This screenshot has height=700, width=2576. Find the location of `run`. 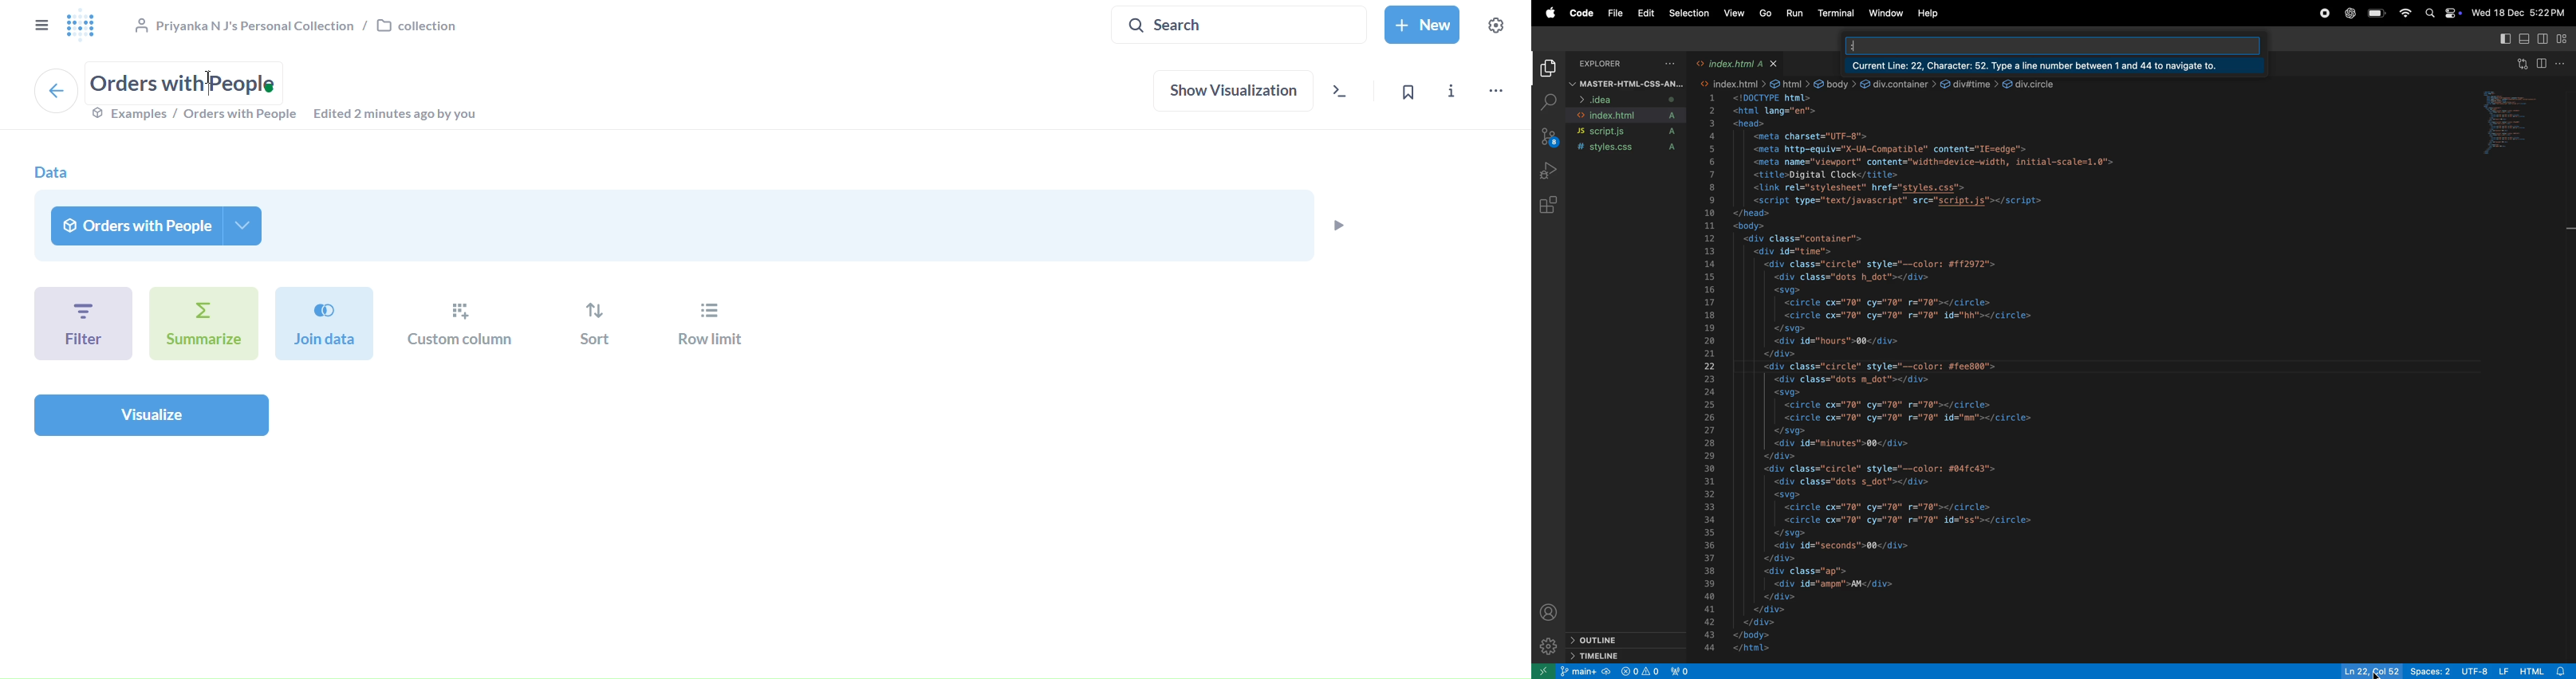

run is located at coordinates (1792, 13).